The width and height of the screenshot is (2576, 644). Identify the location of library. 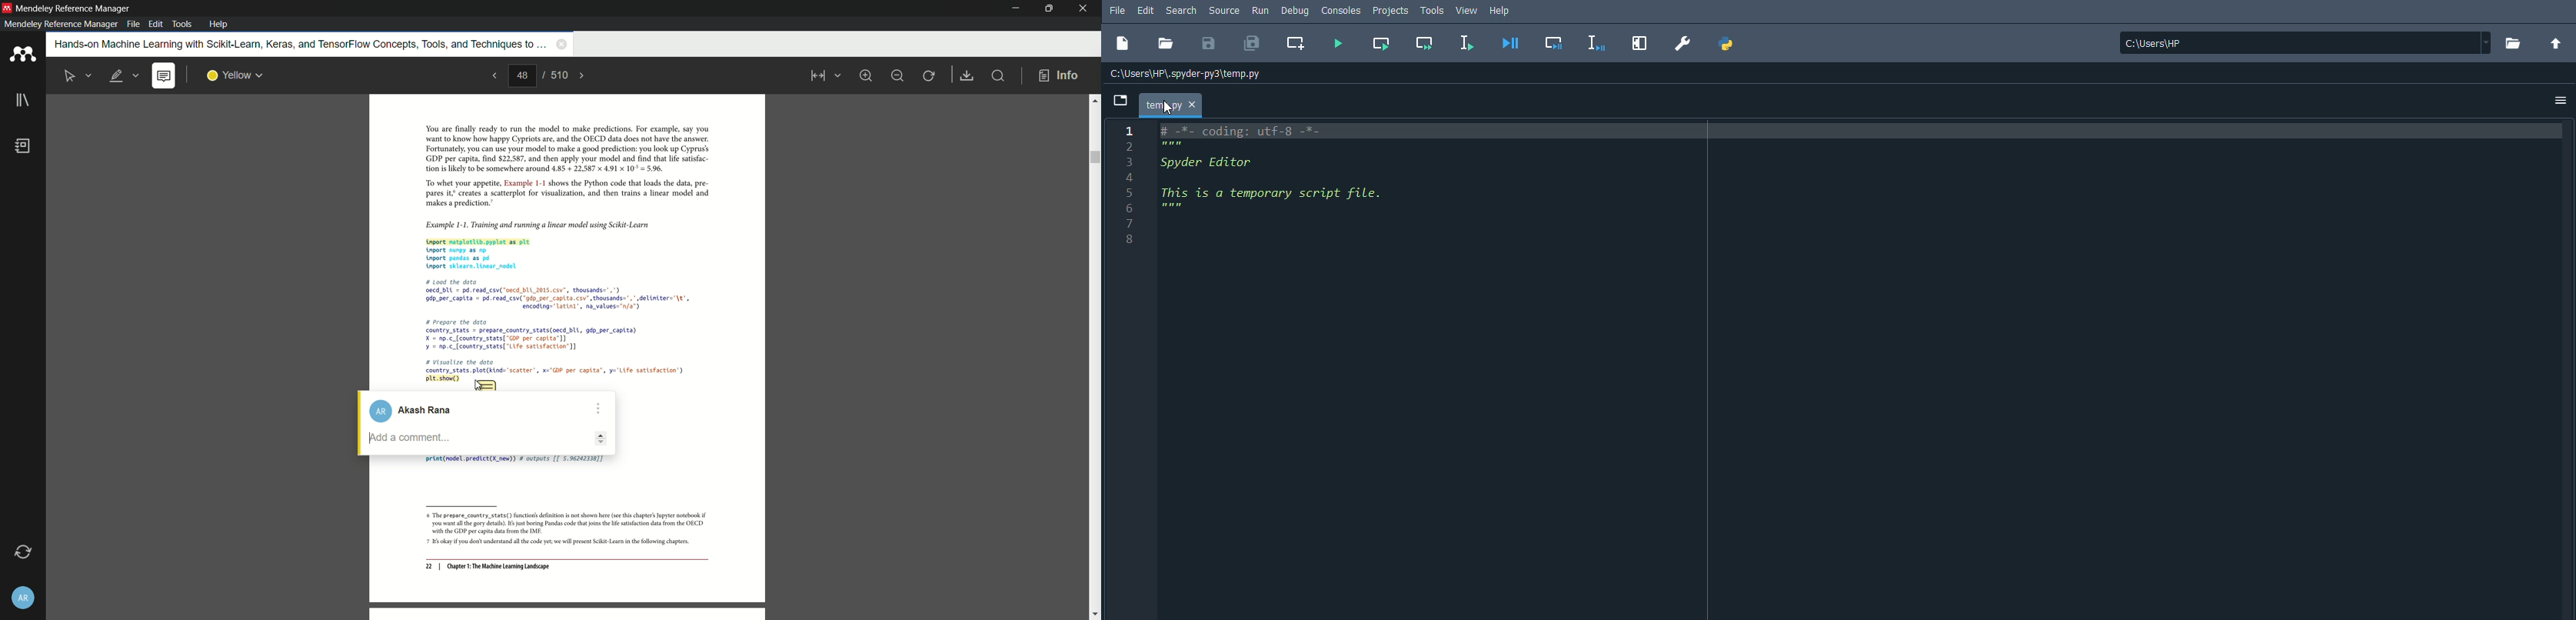
(22, 101).